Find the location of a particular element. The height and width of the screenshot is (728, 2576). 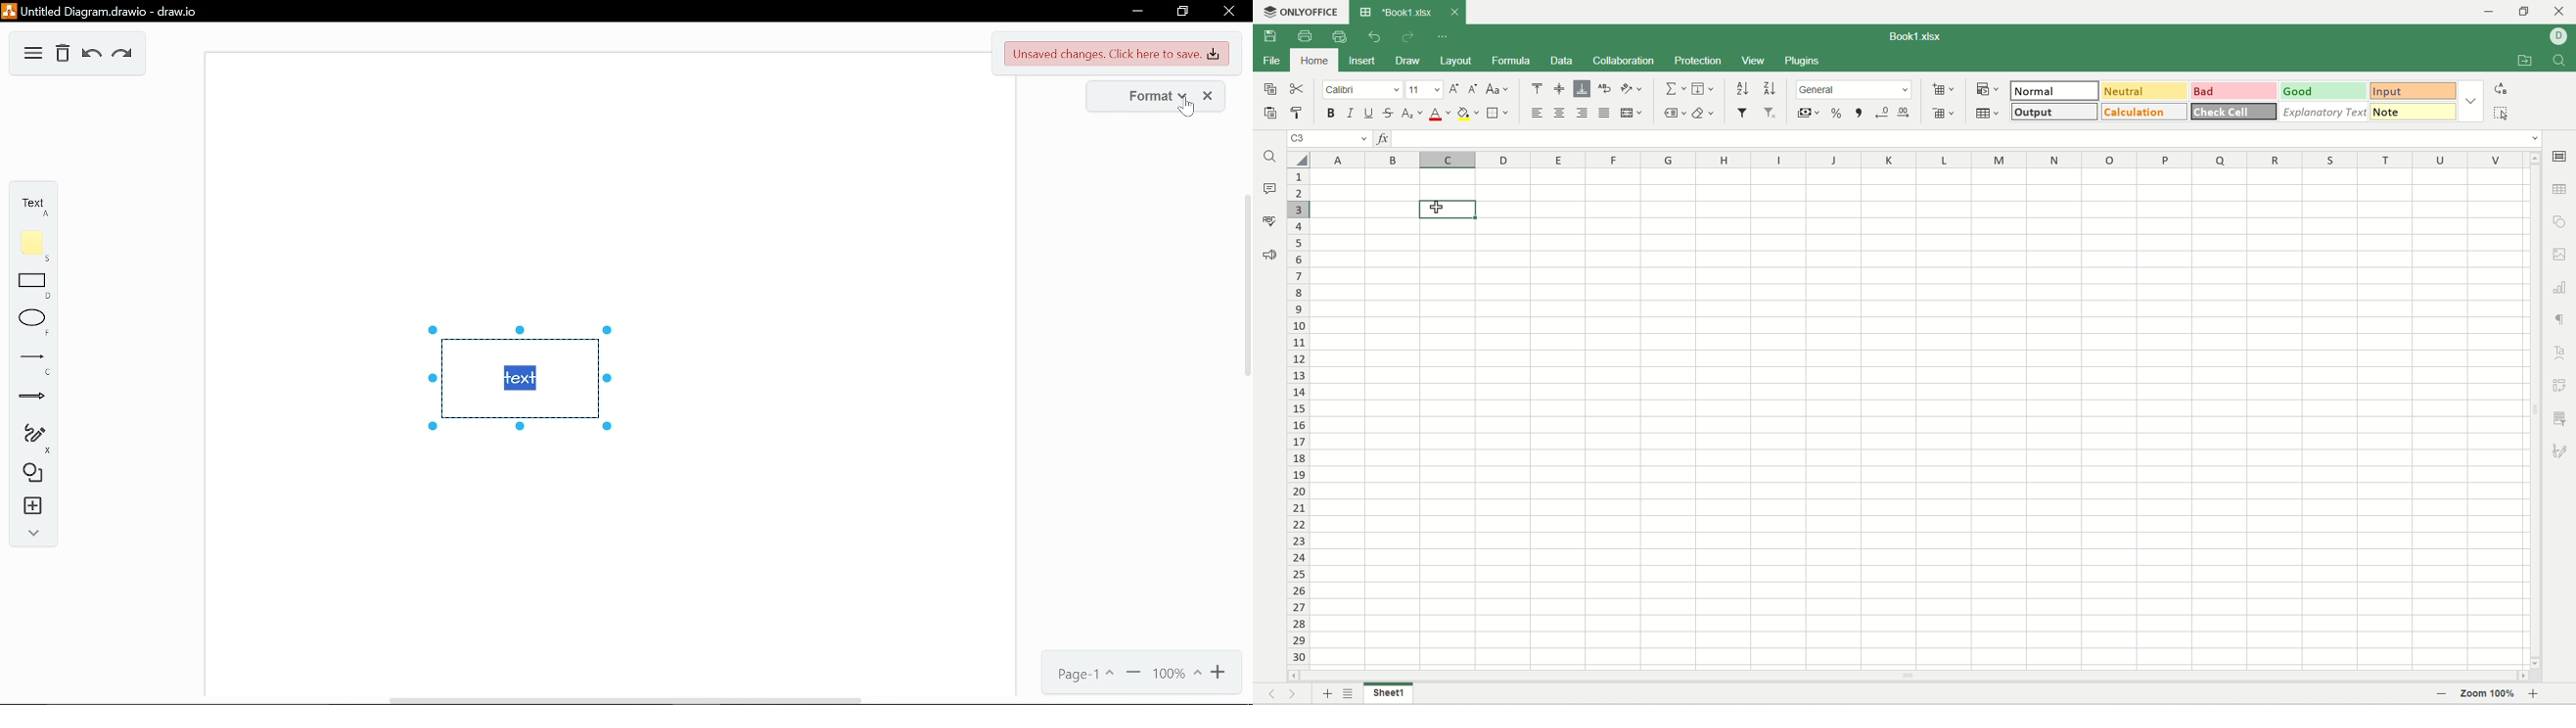

text is located at coordinates (31, 203).